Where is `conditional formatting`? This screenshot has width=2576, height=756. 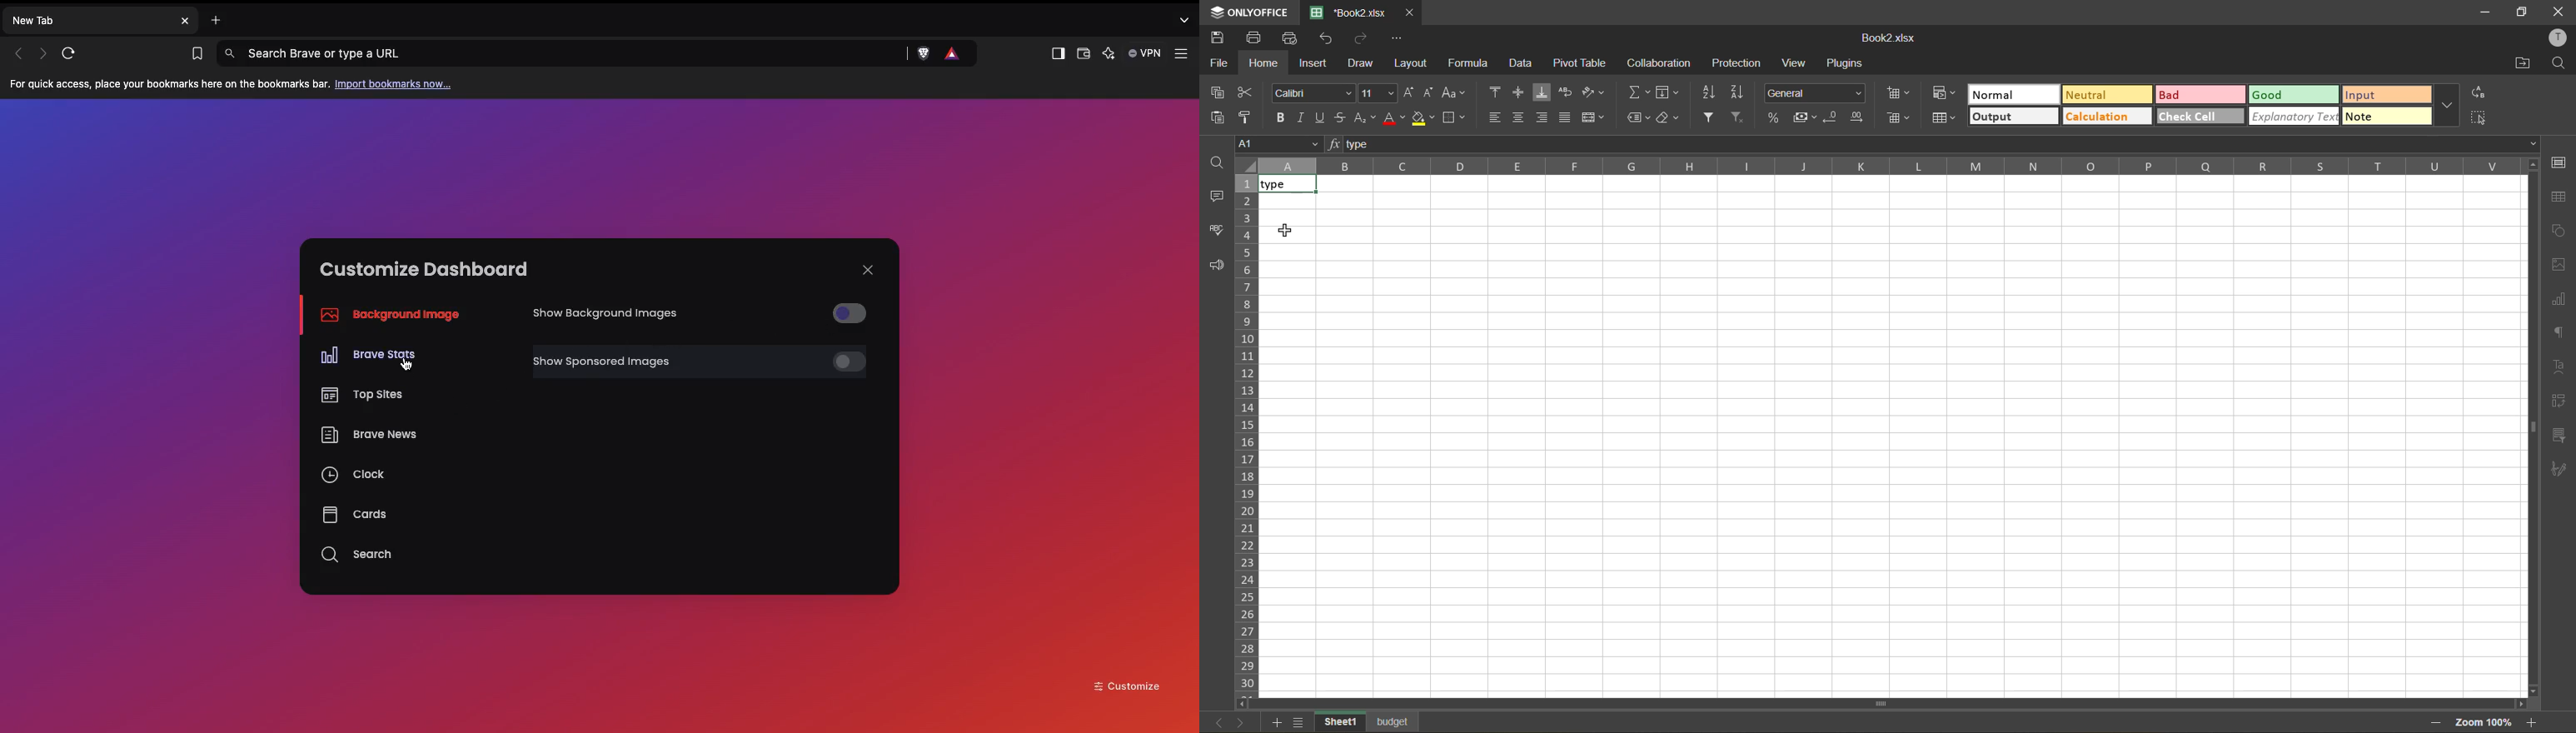
conditional formatting is located at coordinates (1945, 95).